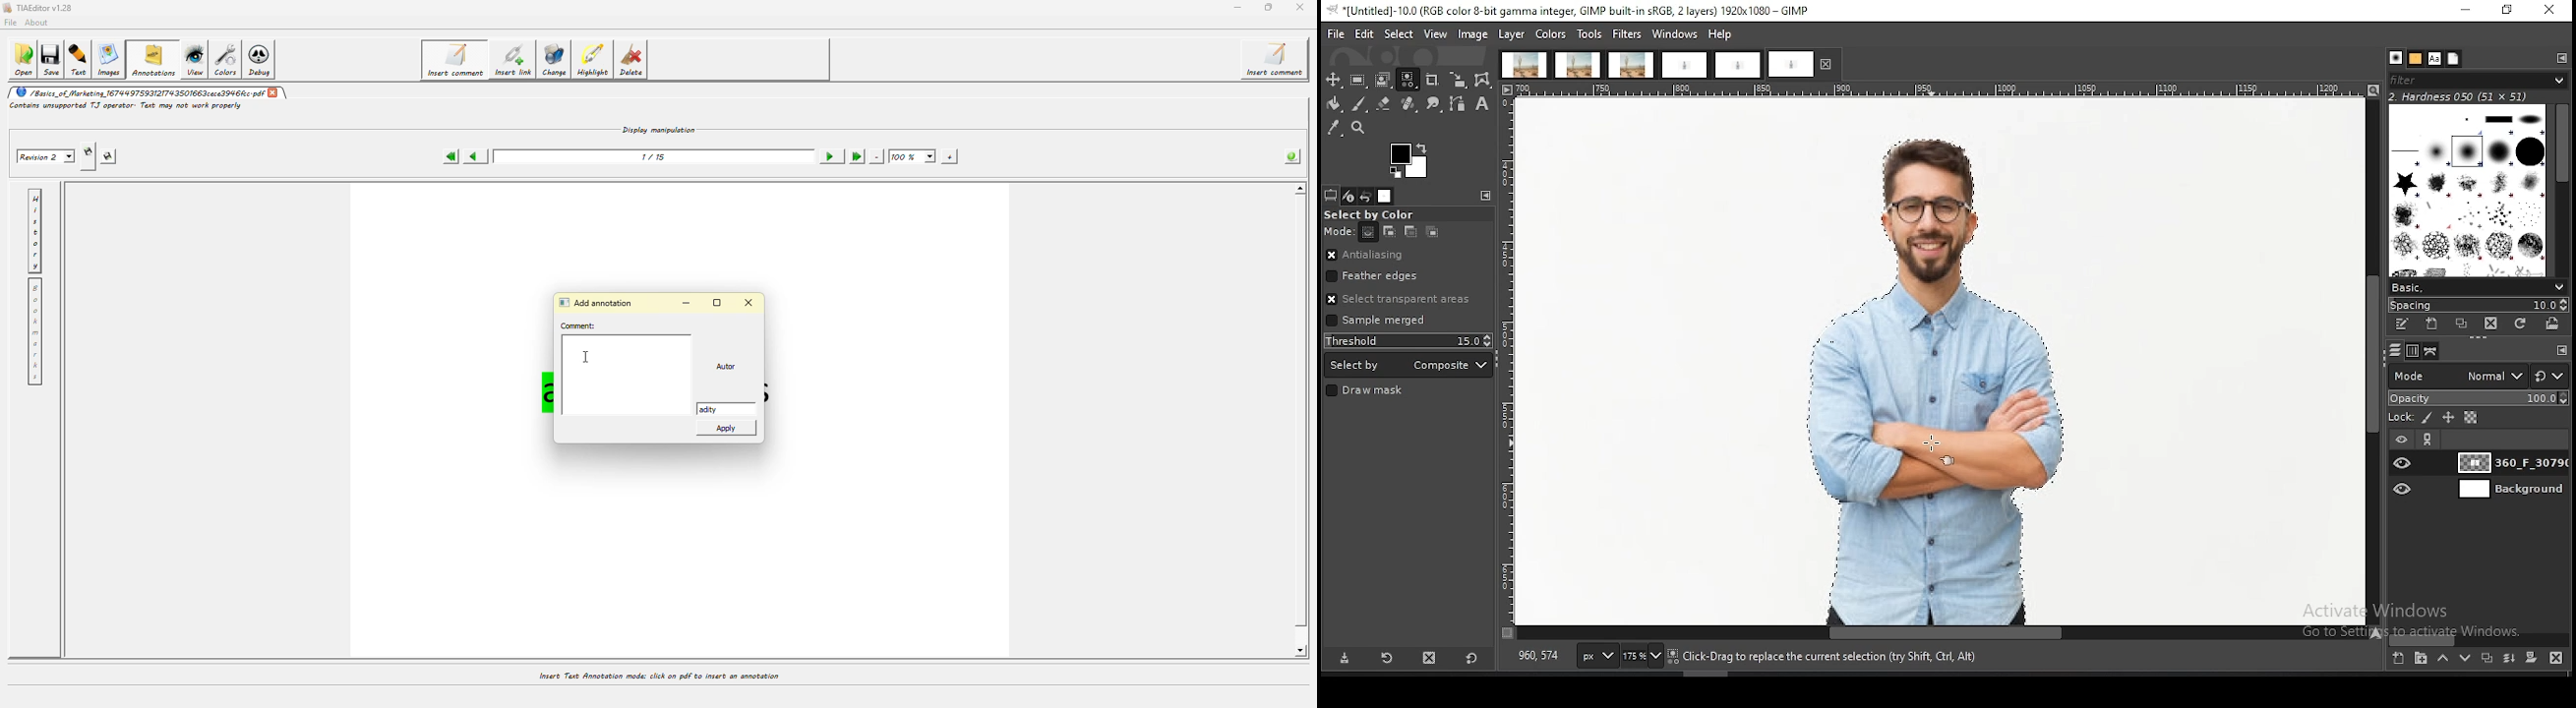 Image resolution: width=2576 pixels, height=728 pixels. Describe the element at coordinates (2550, 375) in the screenshot. I see `reset` at that location.